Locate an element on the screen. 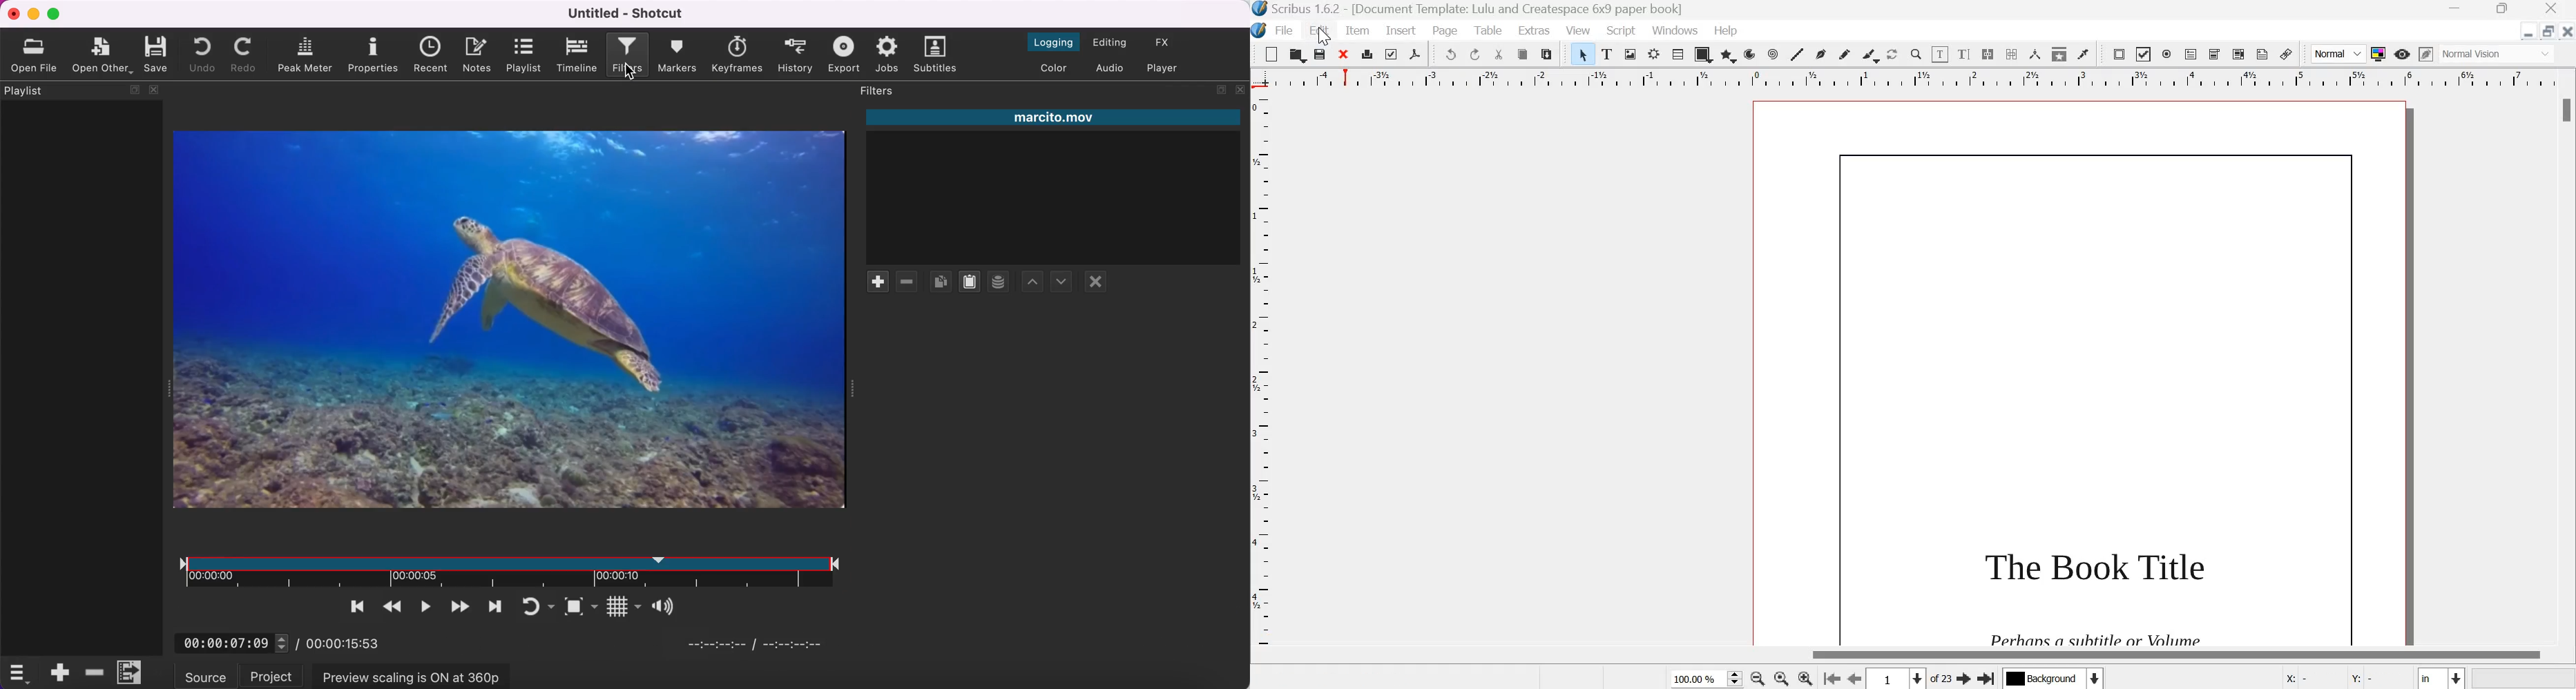 The width and height of the screenshot is (2576, 700). Go the last page is located at coordinates (1987, 678).